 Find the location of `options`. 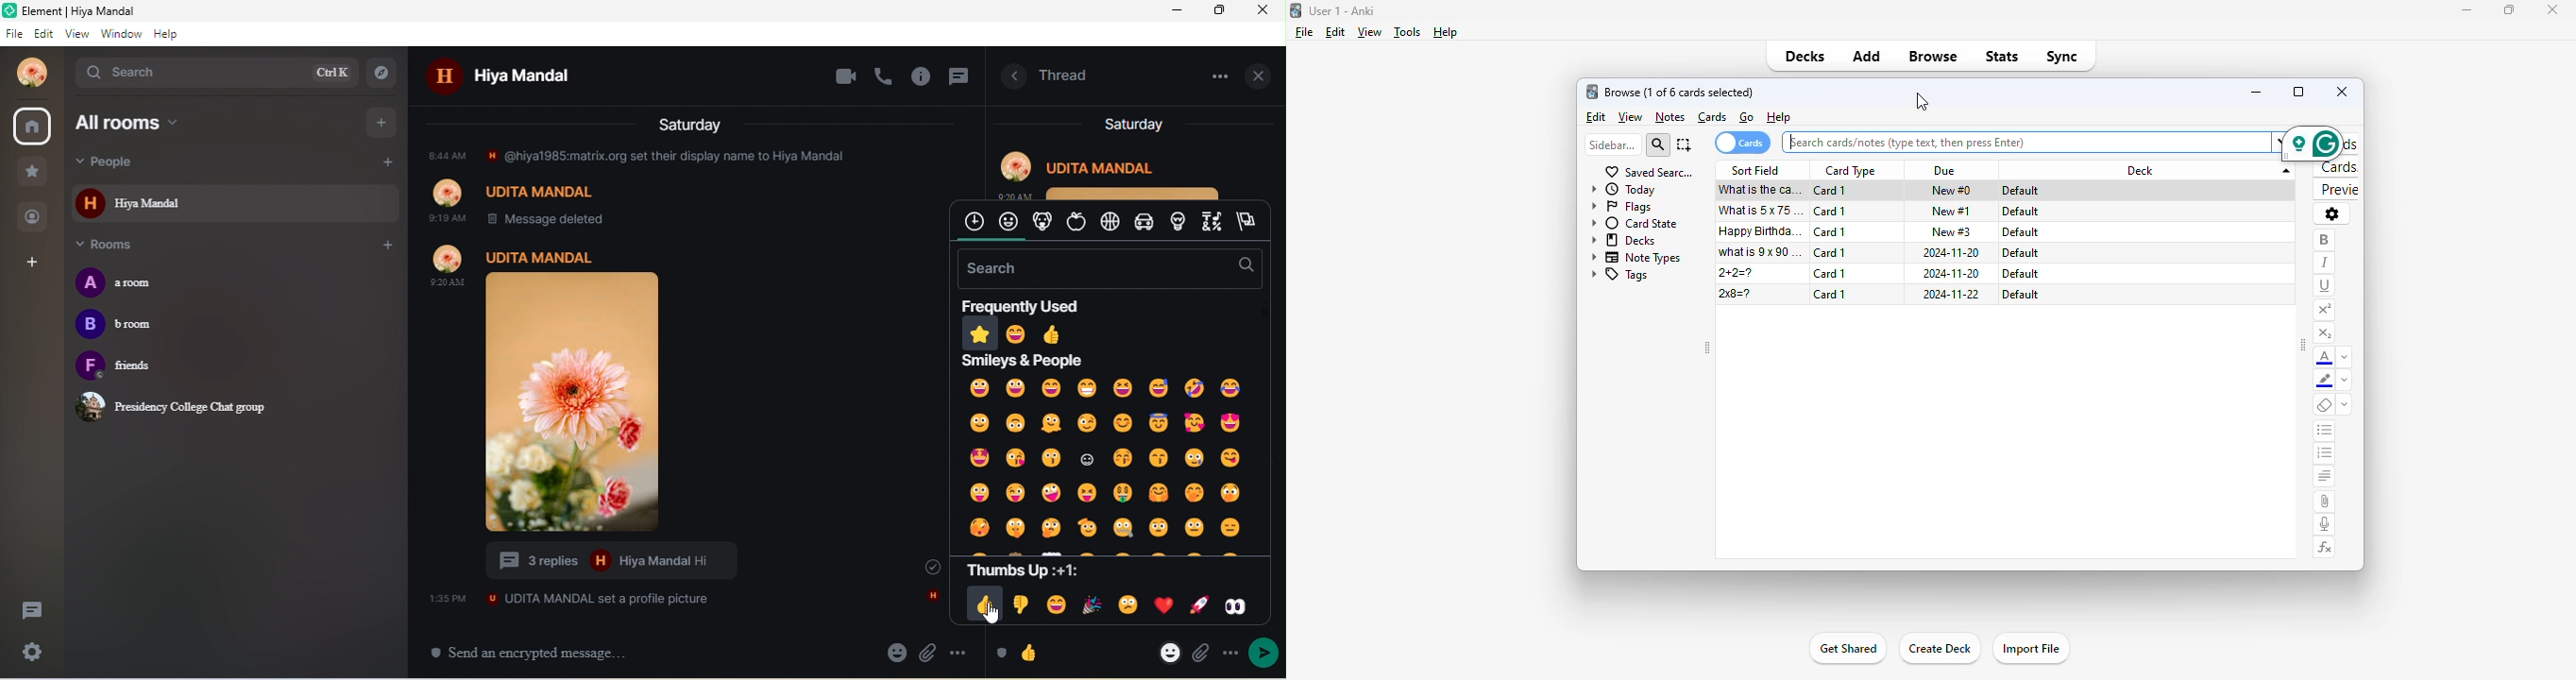

options is located at coordinates (2332, 214).